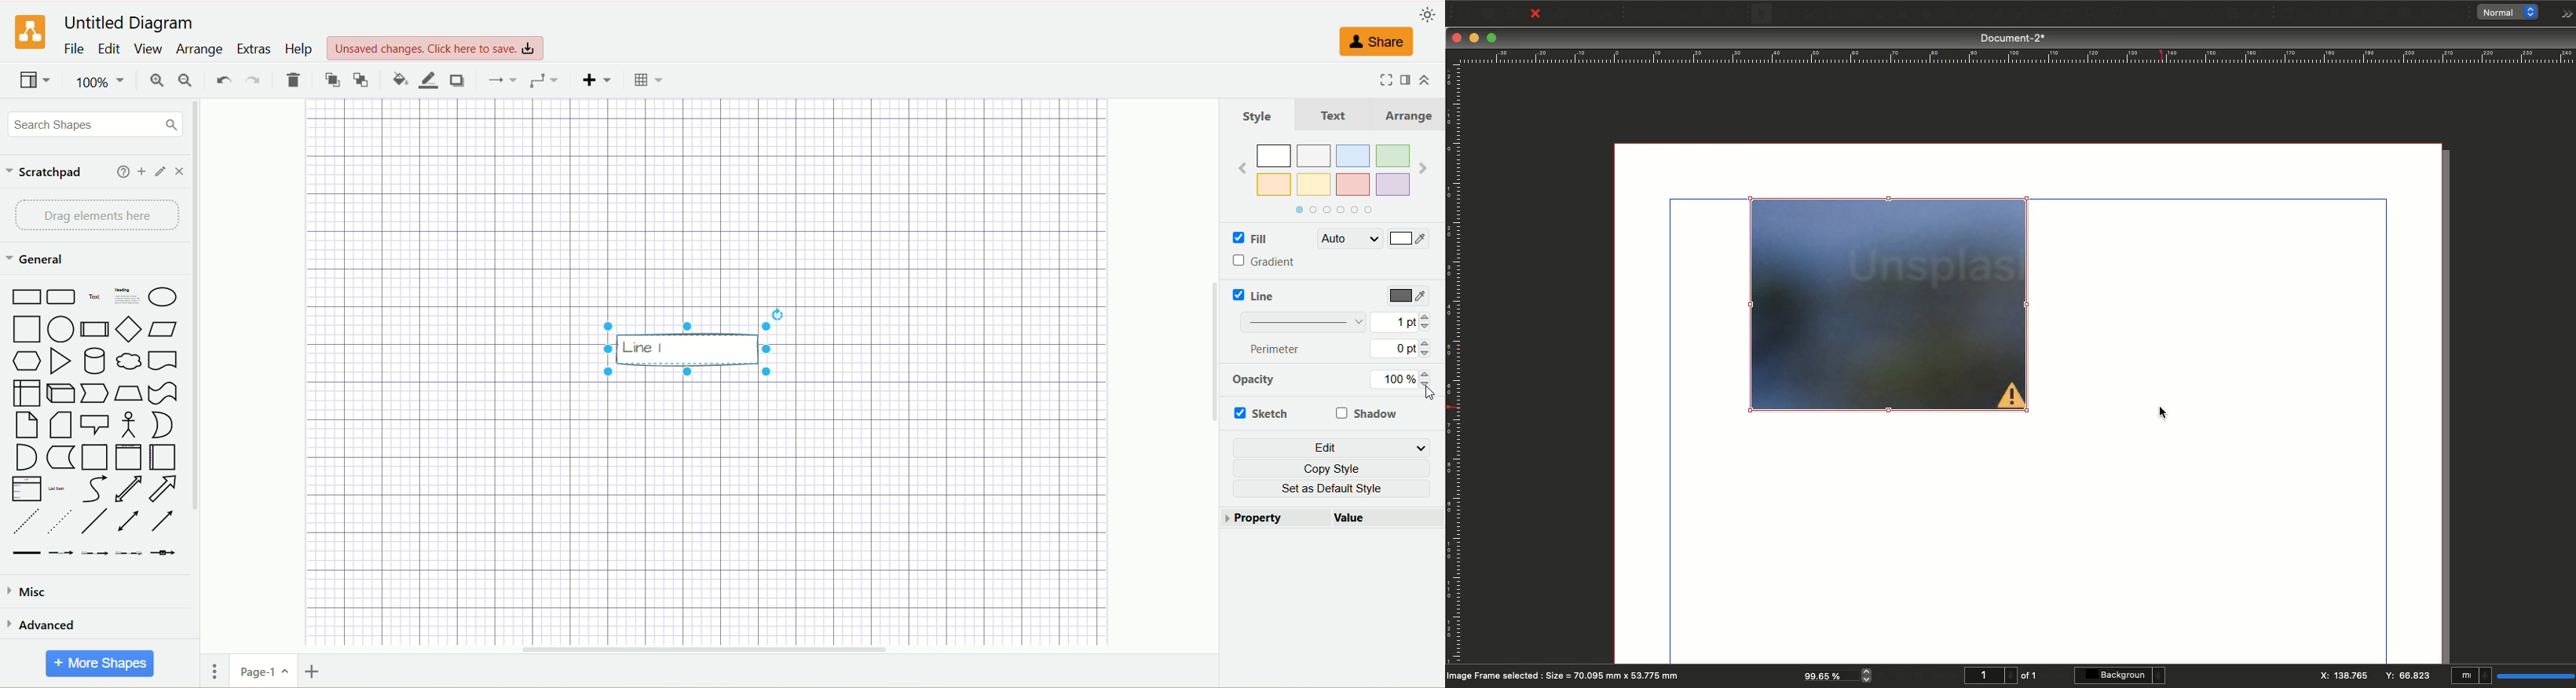 The height and width of the screenshot is (700, 2576). Describe the element at coordinates (127, 329) in the screenshot. I see `Diamond` at that location.